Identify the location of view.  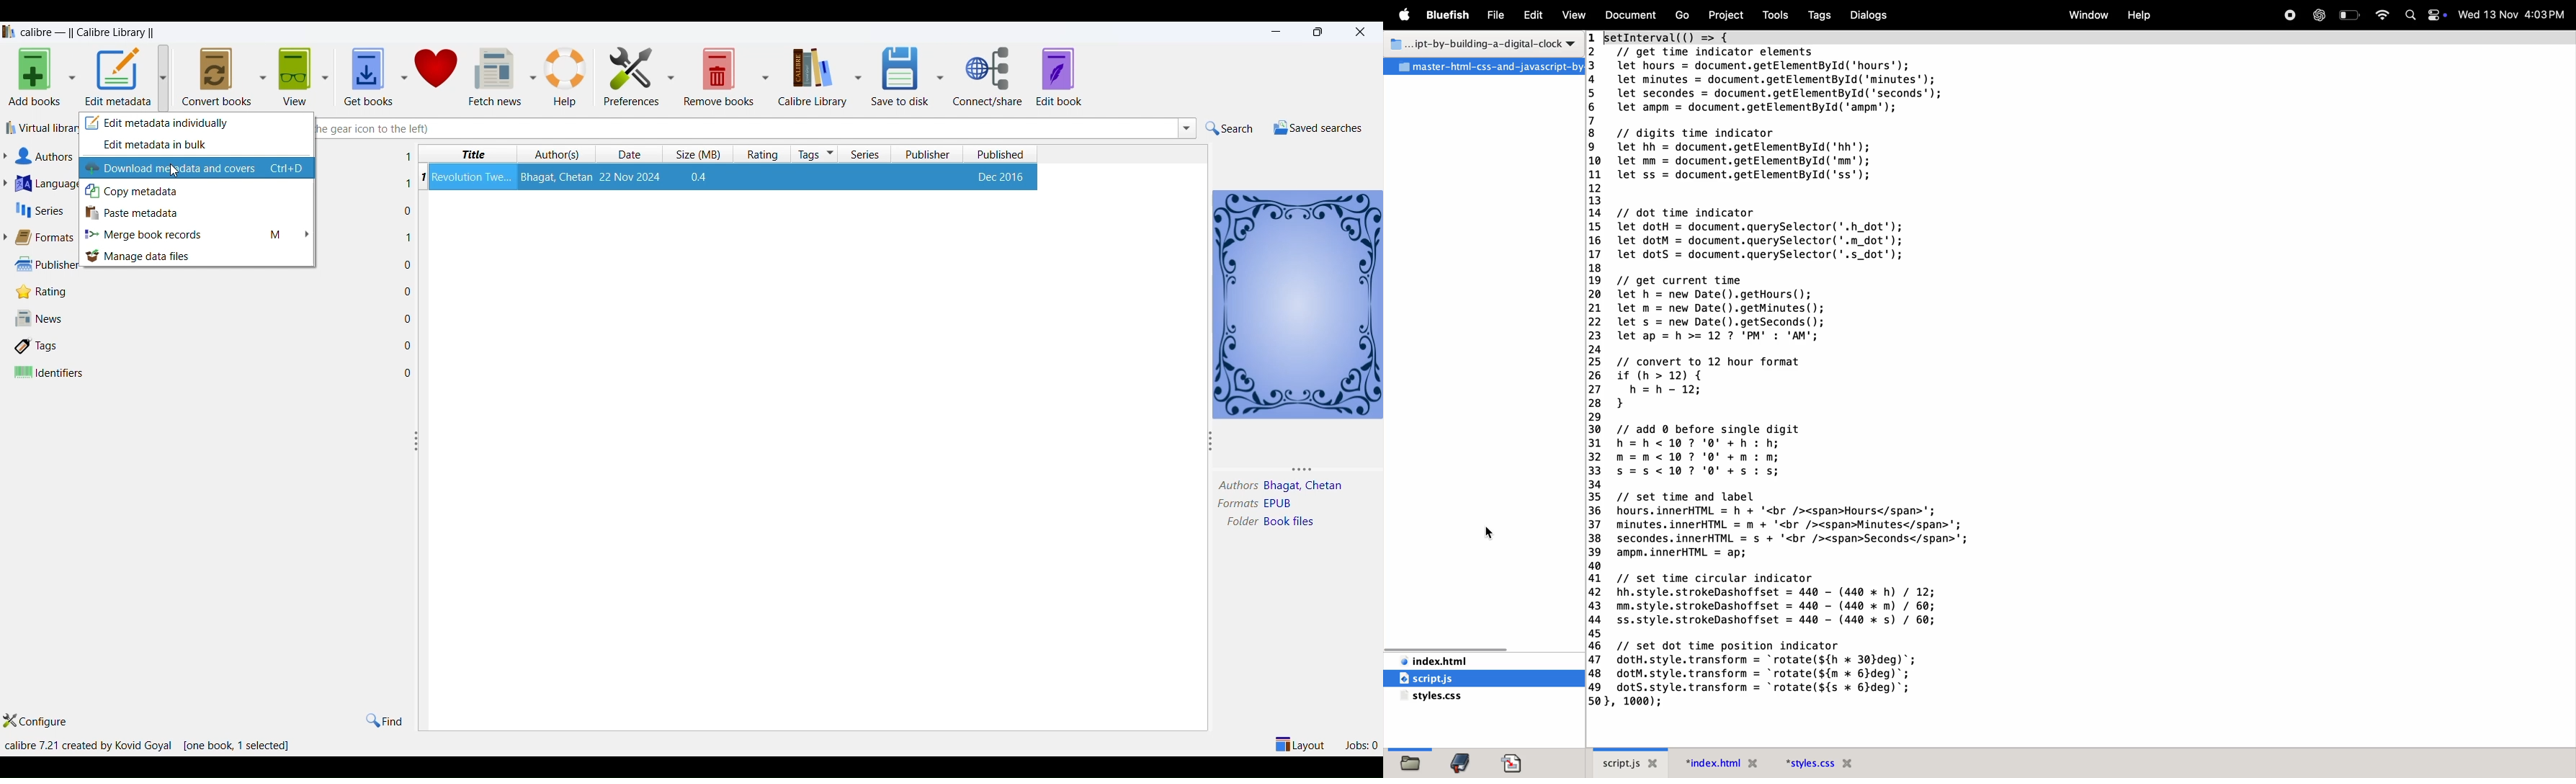
(295, 72).